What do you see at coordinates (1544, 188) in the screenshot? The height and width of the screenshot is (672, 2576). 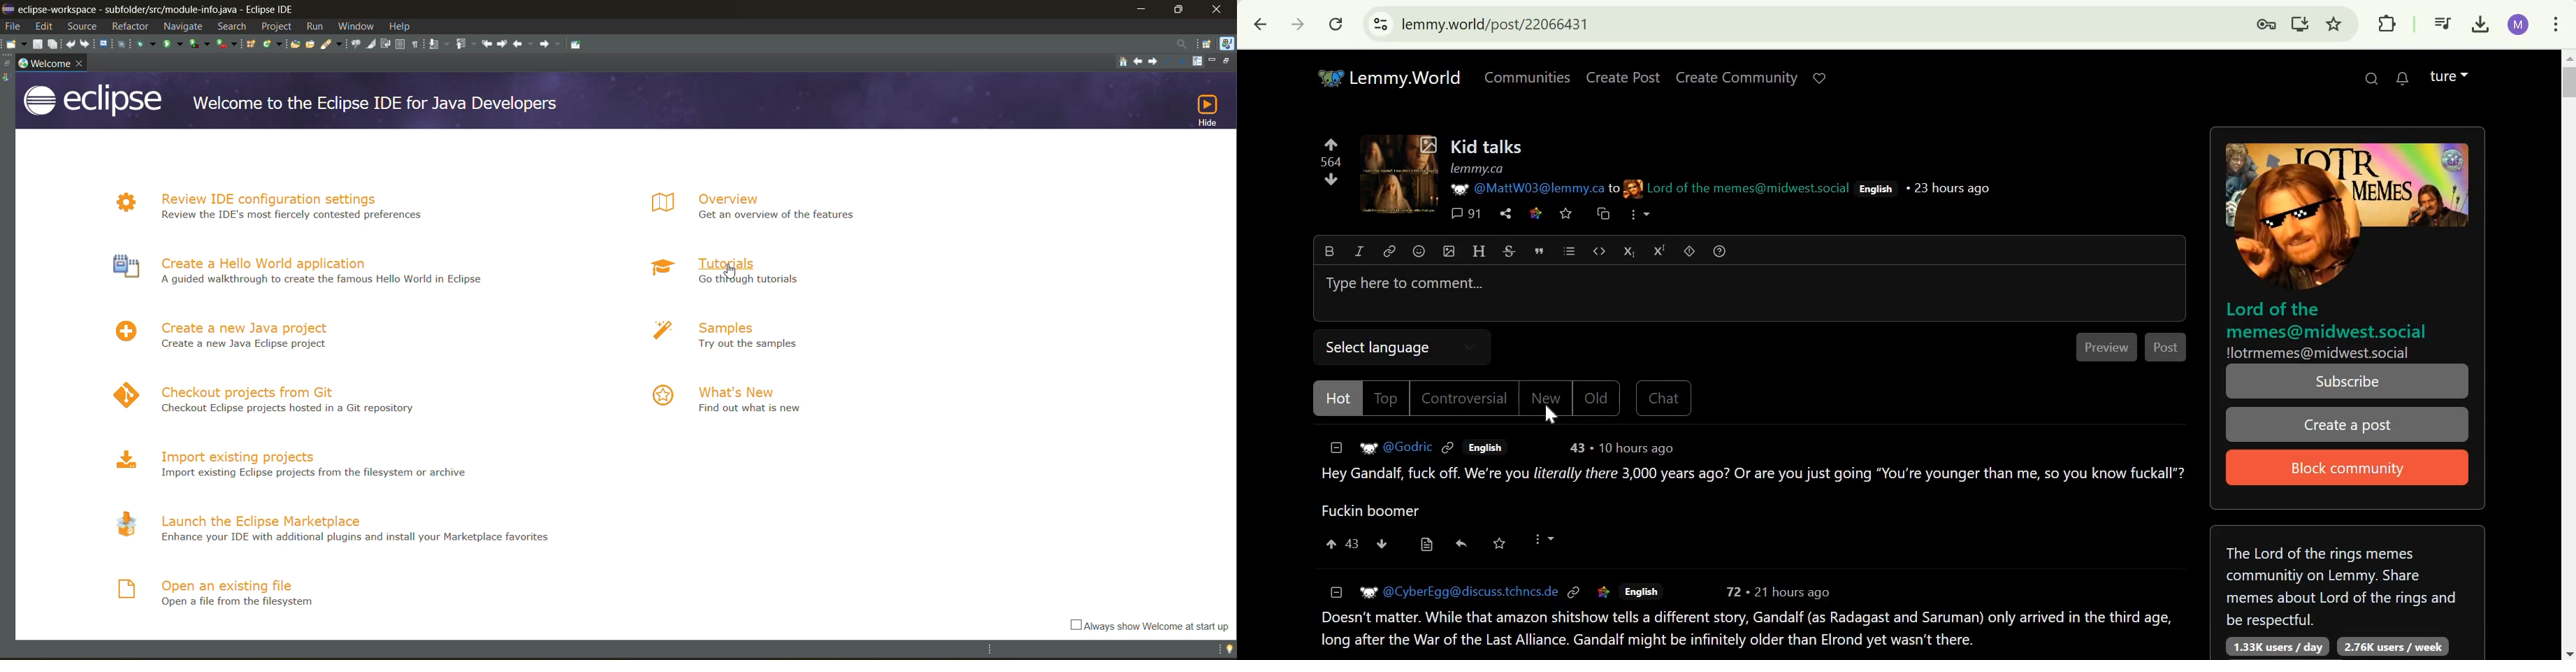 I see `@MattW03@lemmy.ca to` at bounding box center [1544, 188].